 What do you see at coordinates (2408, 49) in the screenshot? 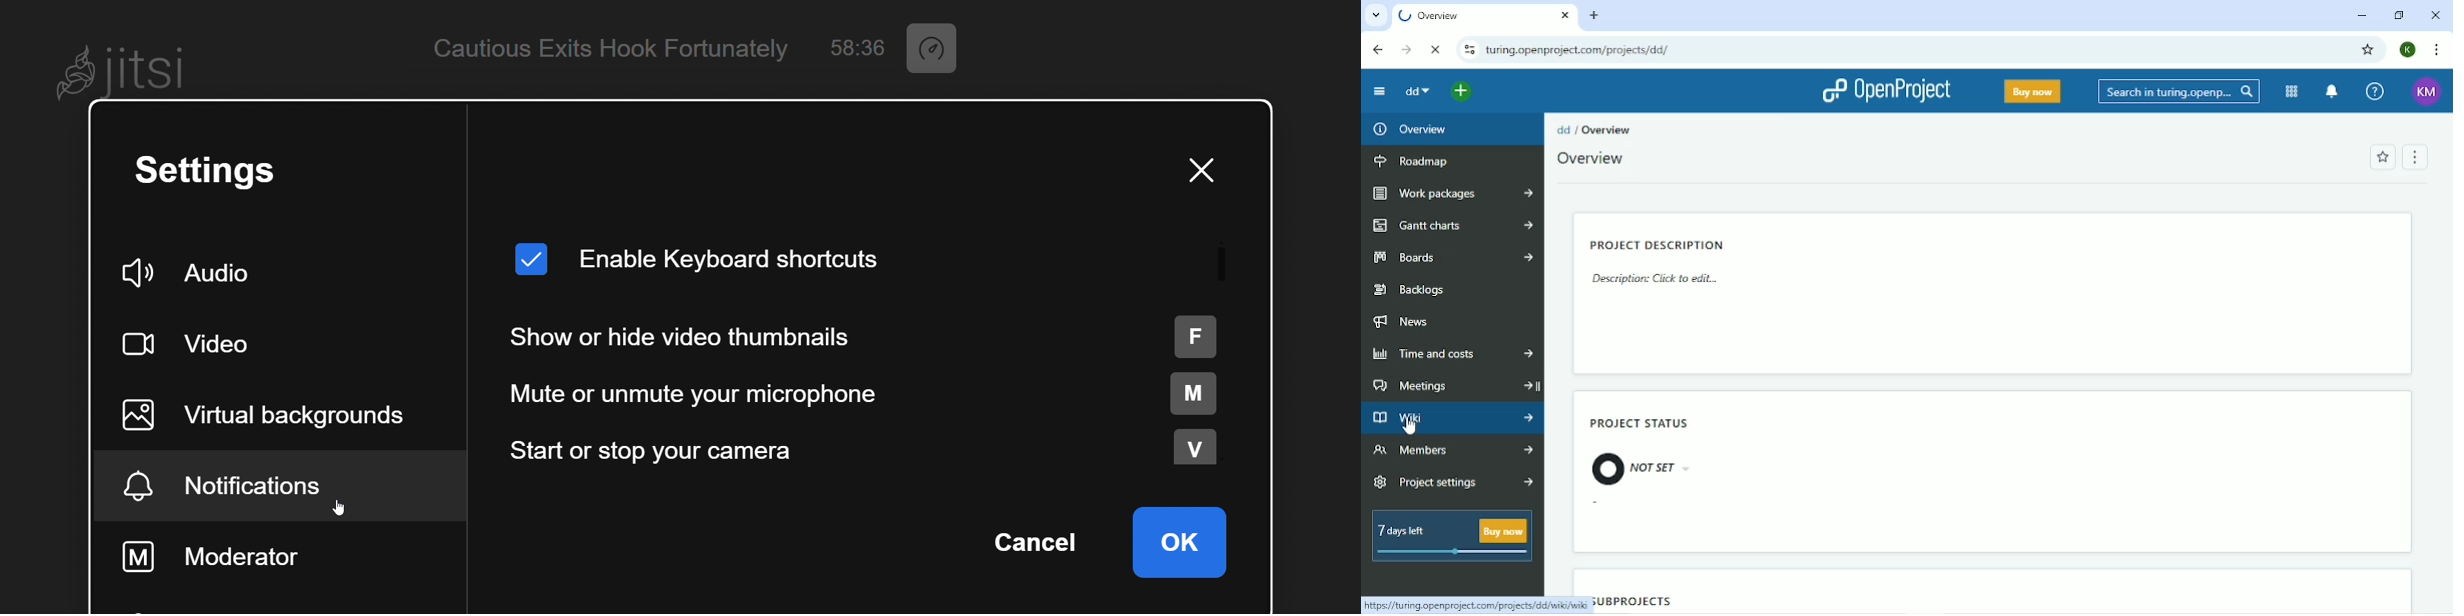
I see `Account` at bounding box center [2408, 49].